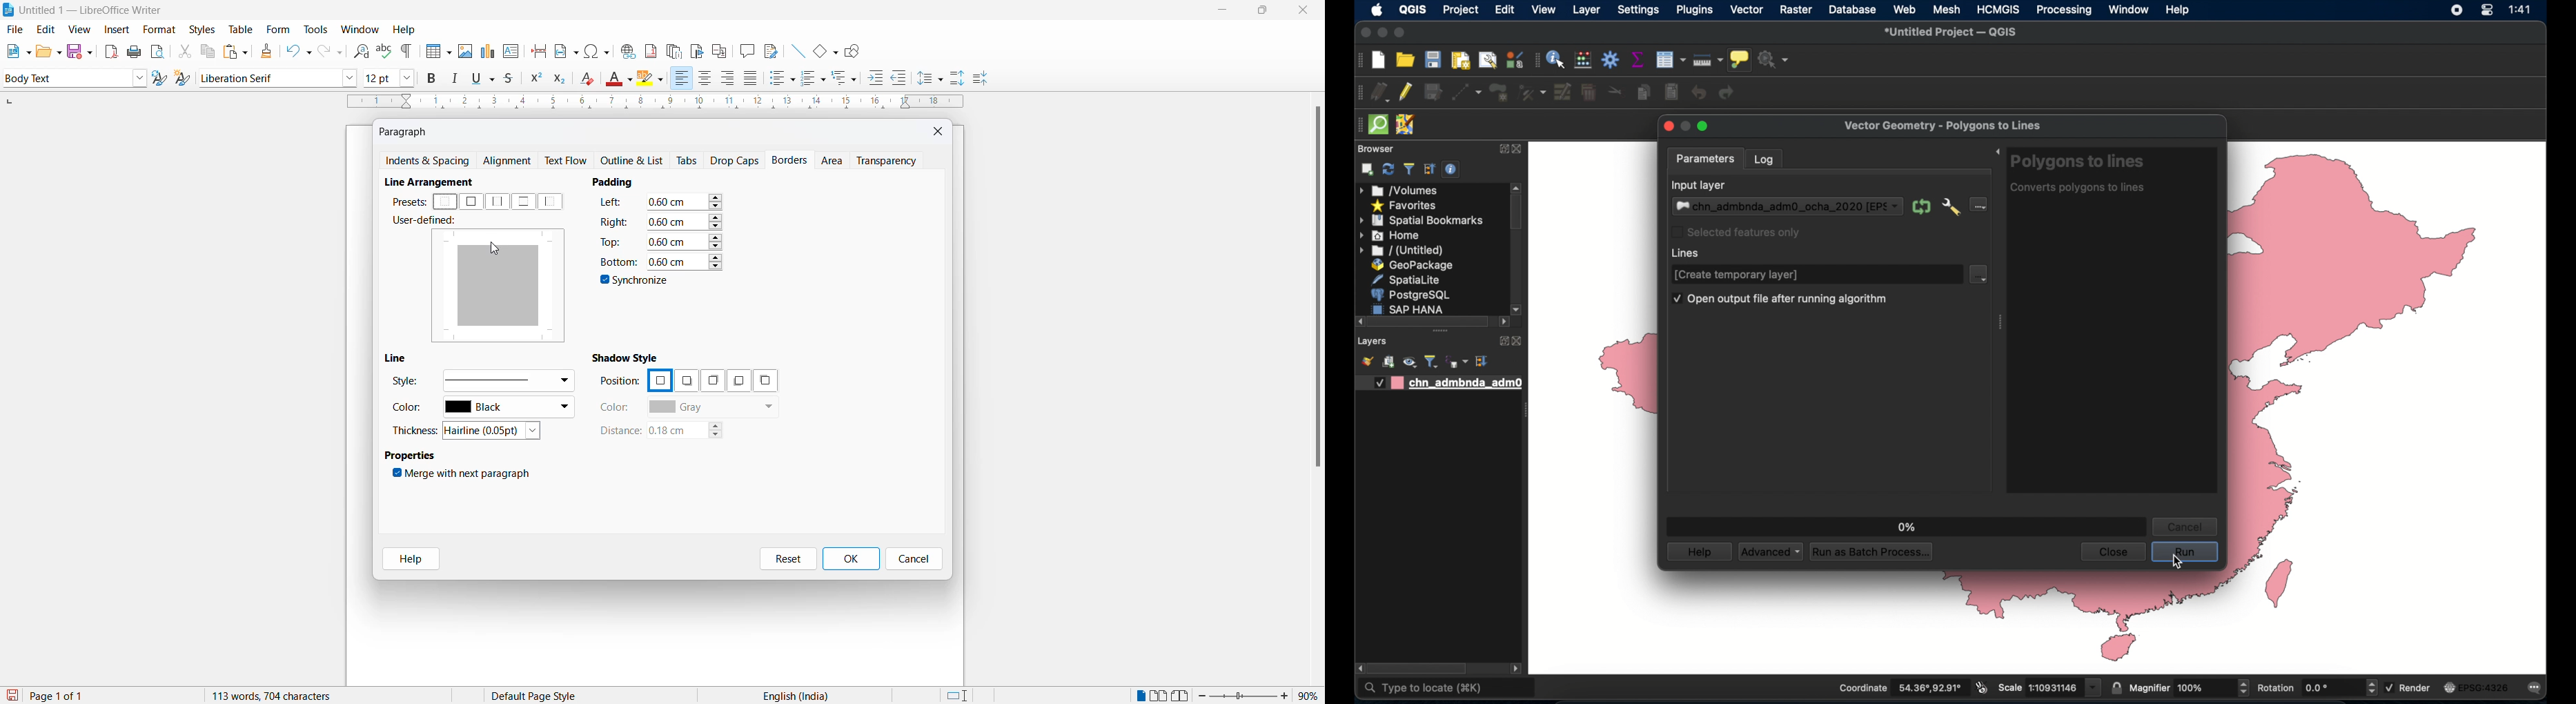 Image resolution: width=2576 pixels, height=728 pixels. Describe the element at coordinates (891, 160) in the screenshot. I see `transparency` at that location.